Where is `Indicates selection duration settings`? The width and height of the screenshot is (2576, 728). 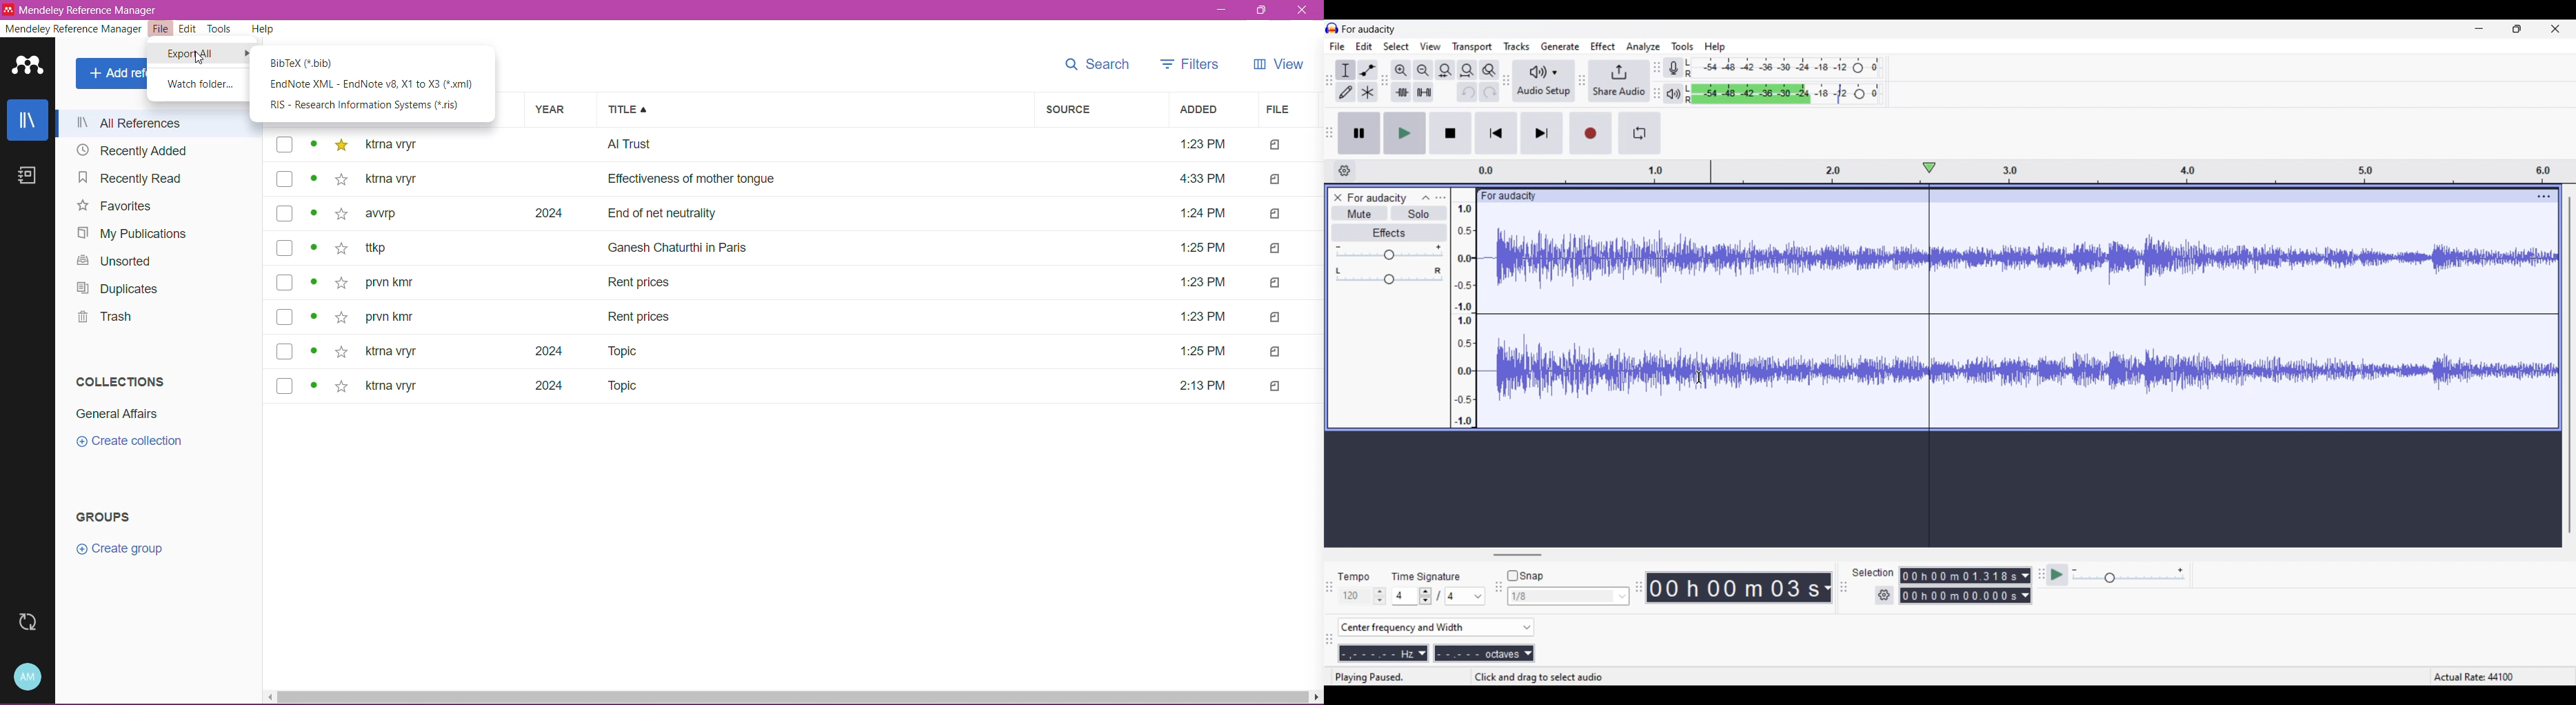
Indicates selection duration settings is located at coordinates (1873, 572).